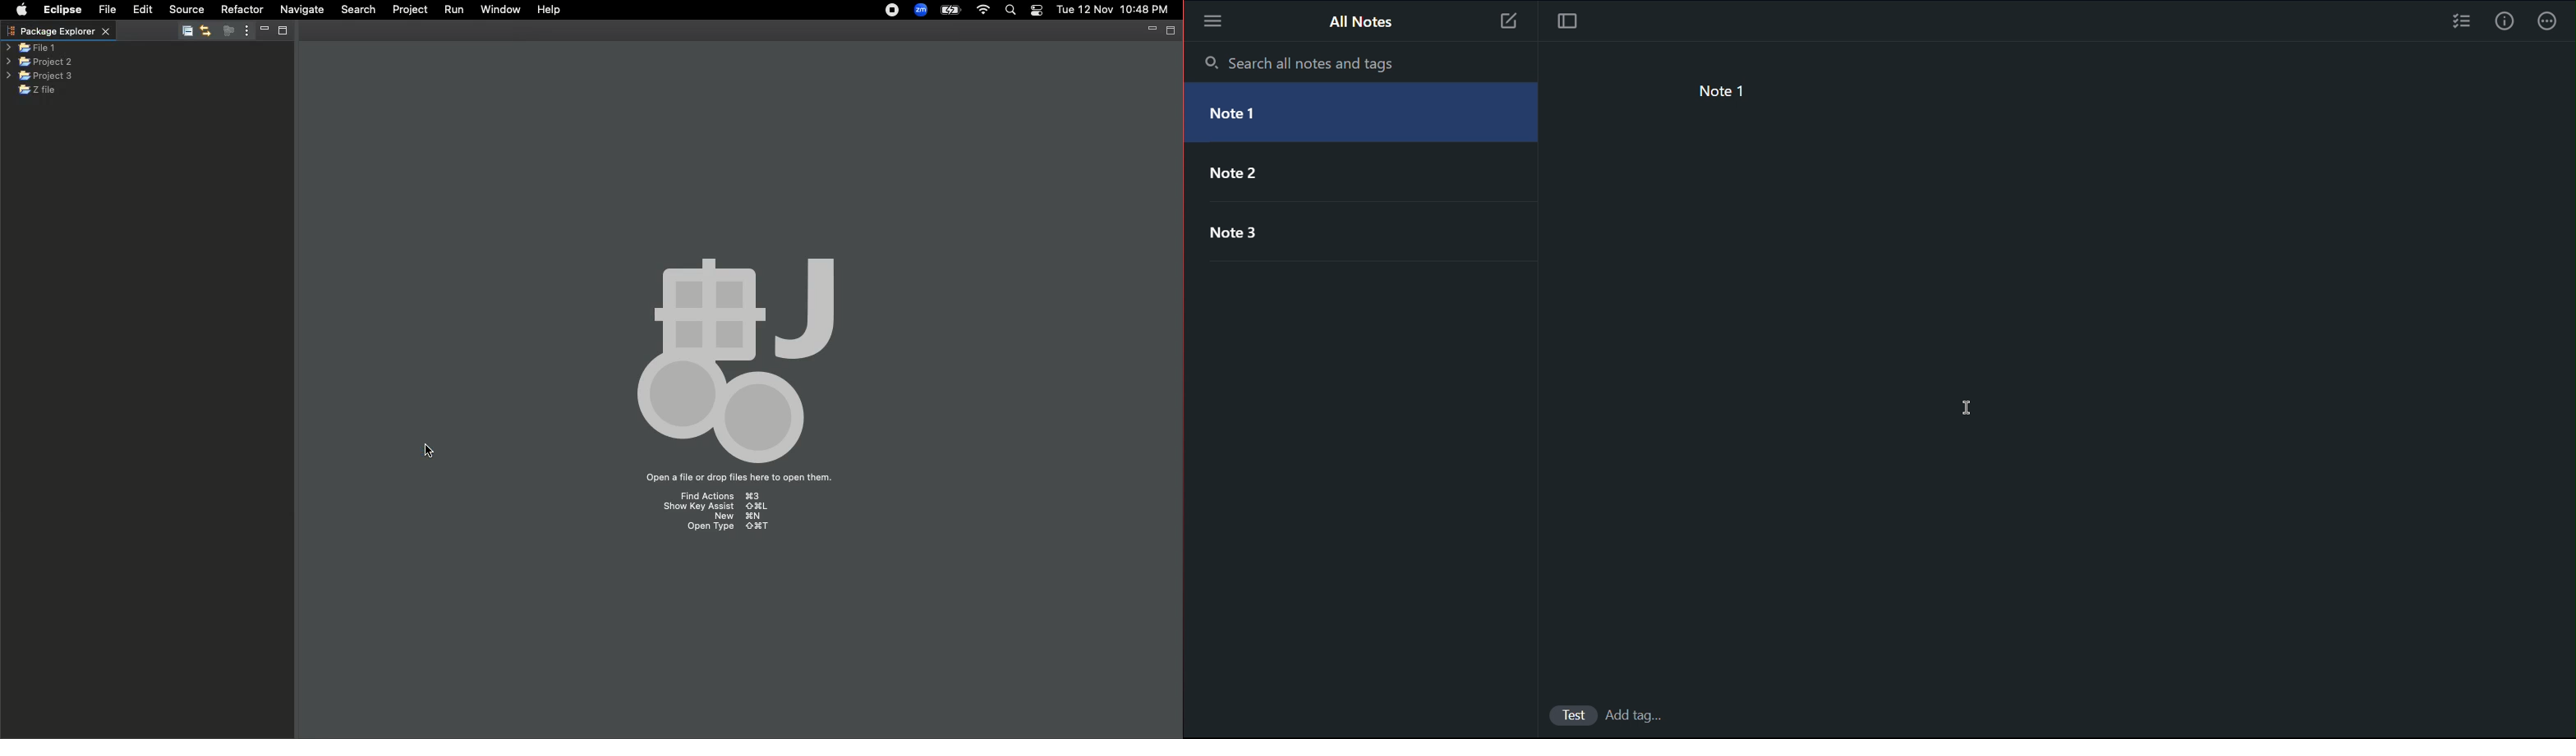 This screenshot has width=2576, height=756. I want to click on Navigate back/forward, so click(208, 30).